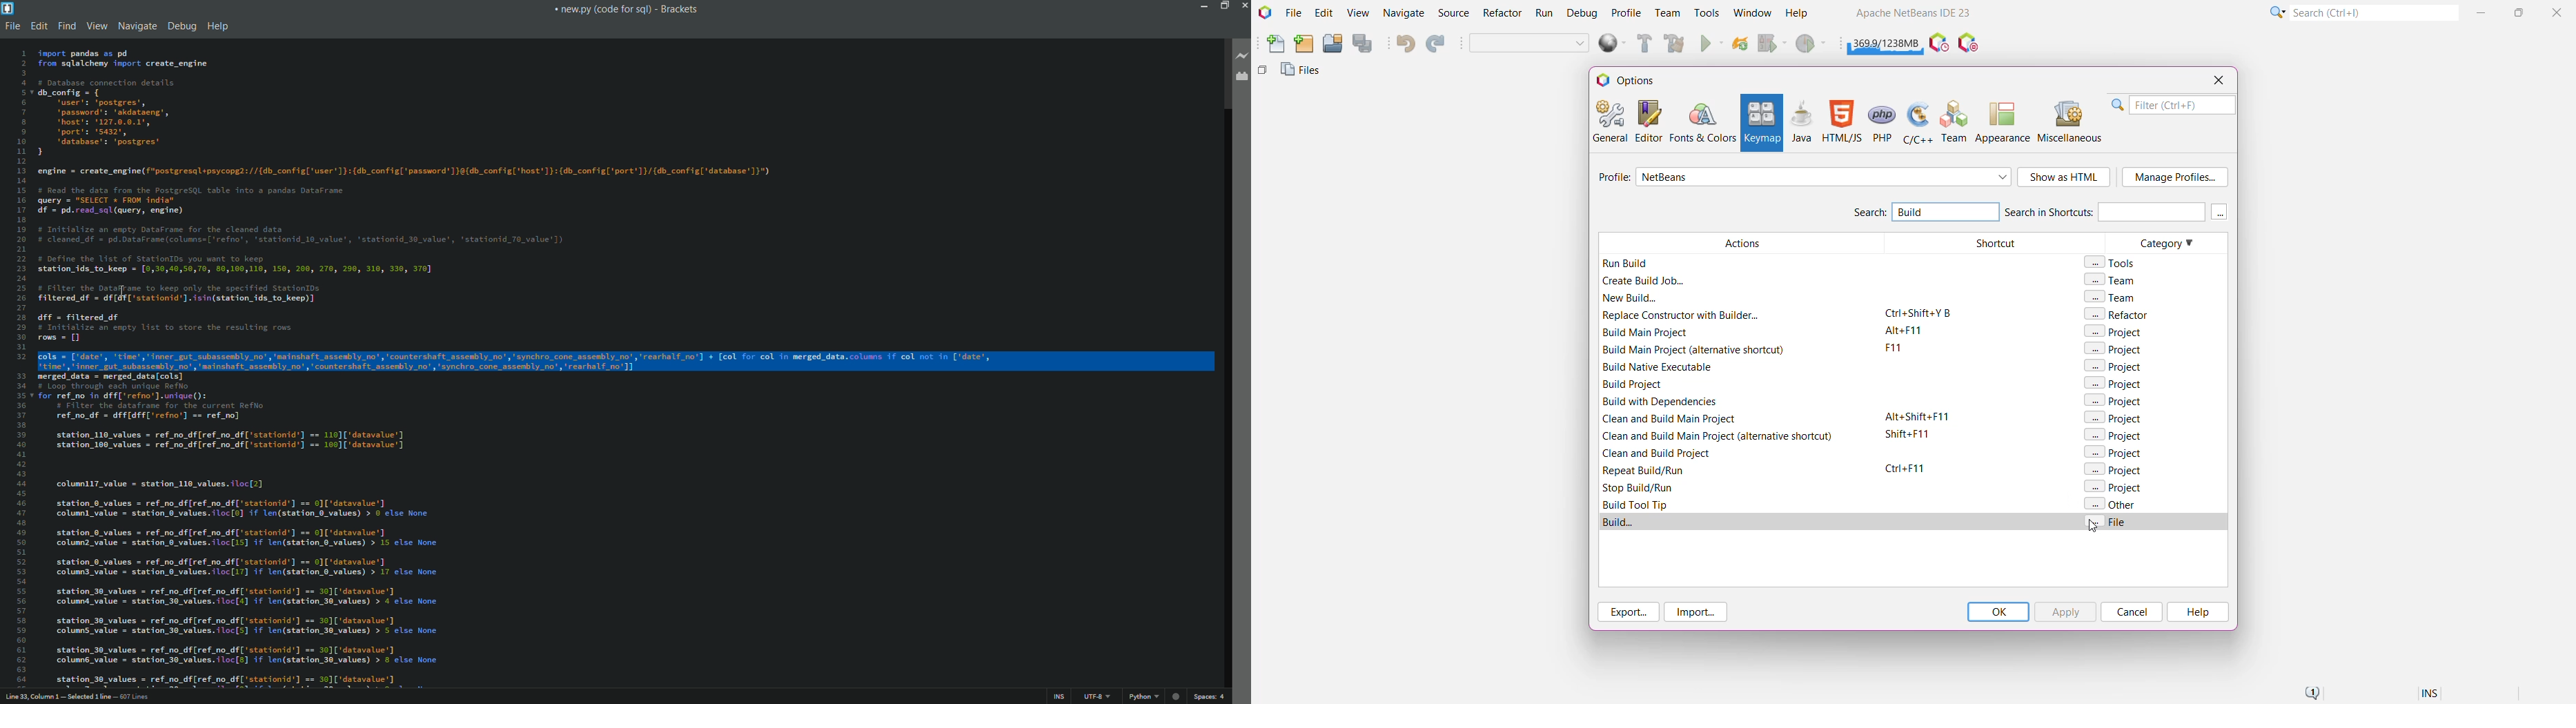 The image size is (2576, 728). What do you see at coordinates (1989, 372) in the screenshot?
I see `Shortcut` at bounding box center [1989, 372].